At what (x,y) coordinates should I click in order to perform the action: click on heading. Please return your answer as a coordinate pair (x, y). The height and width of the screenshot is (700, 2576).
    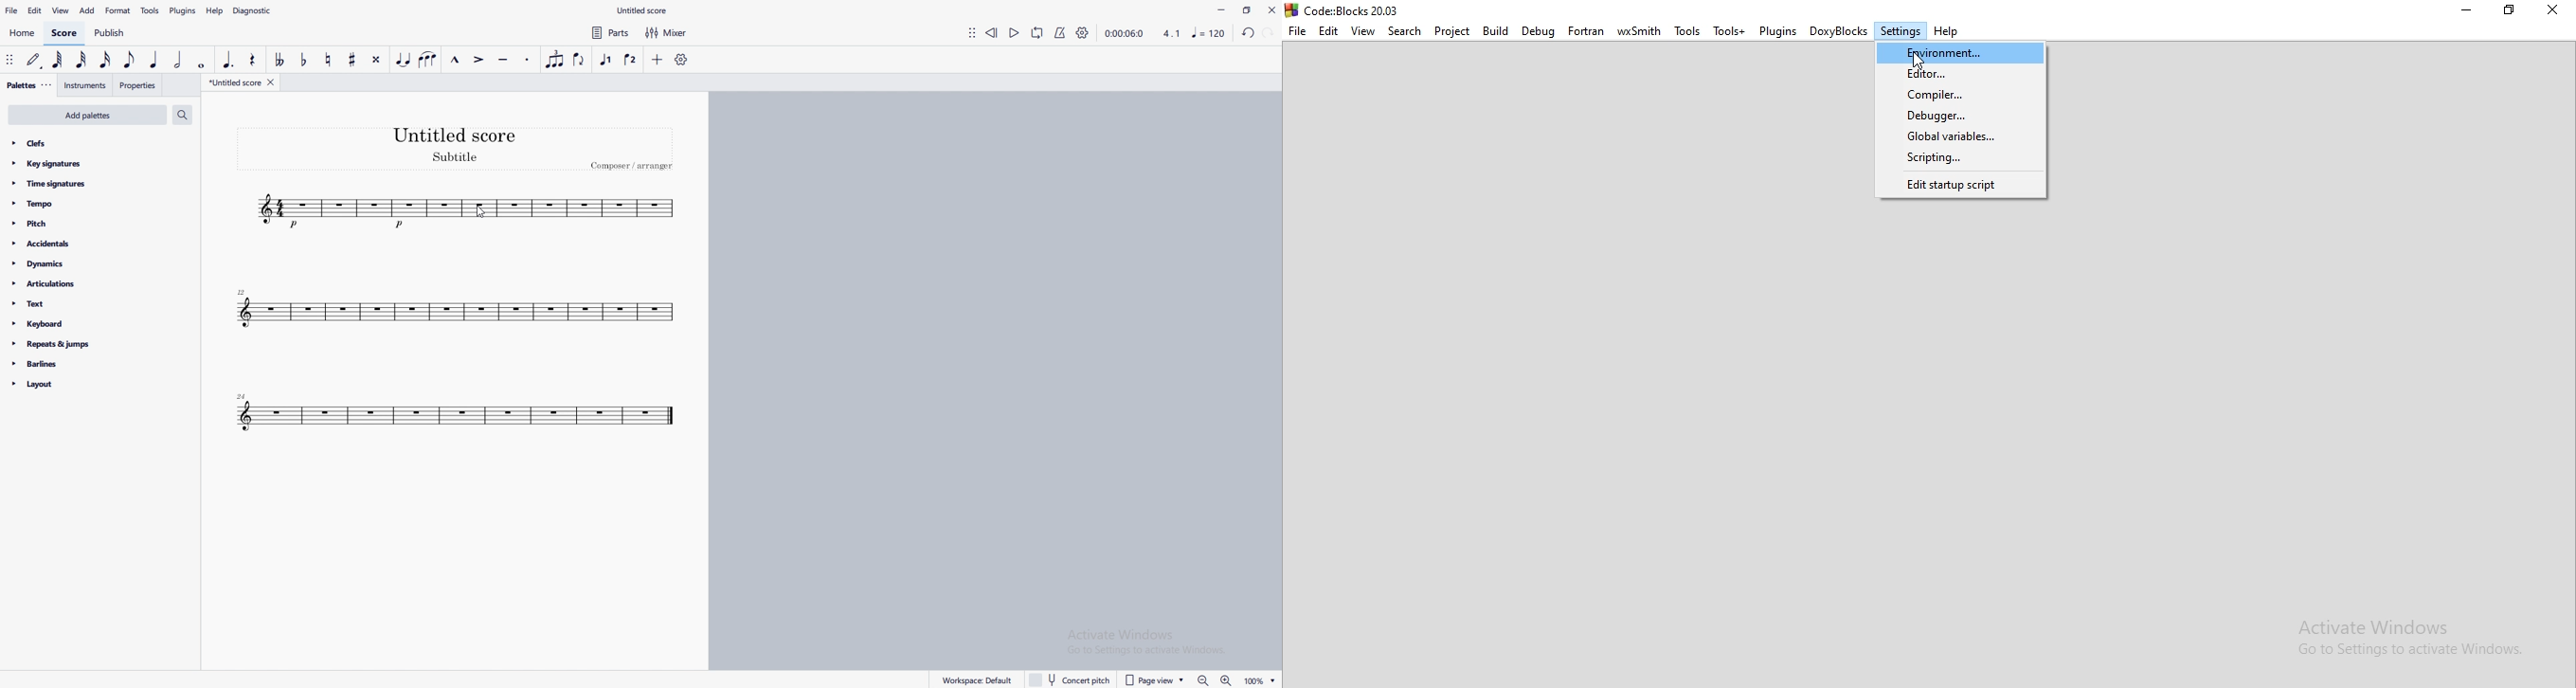
    Looking at the image, I should click on (456, 148).